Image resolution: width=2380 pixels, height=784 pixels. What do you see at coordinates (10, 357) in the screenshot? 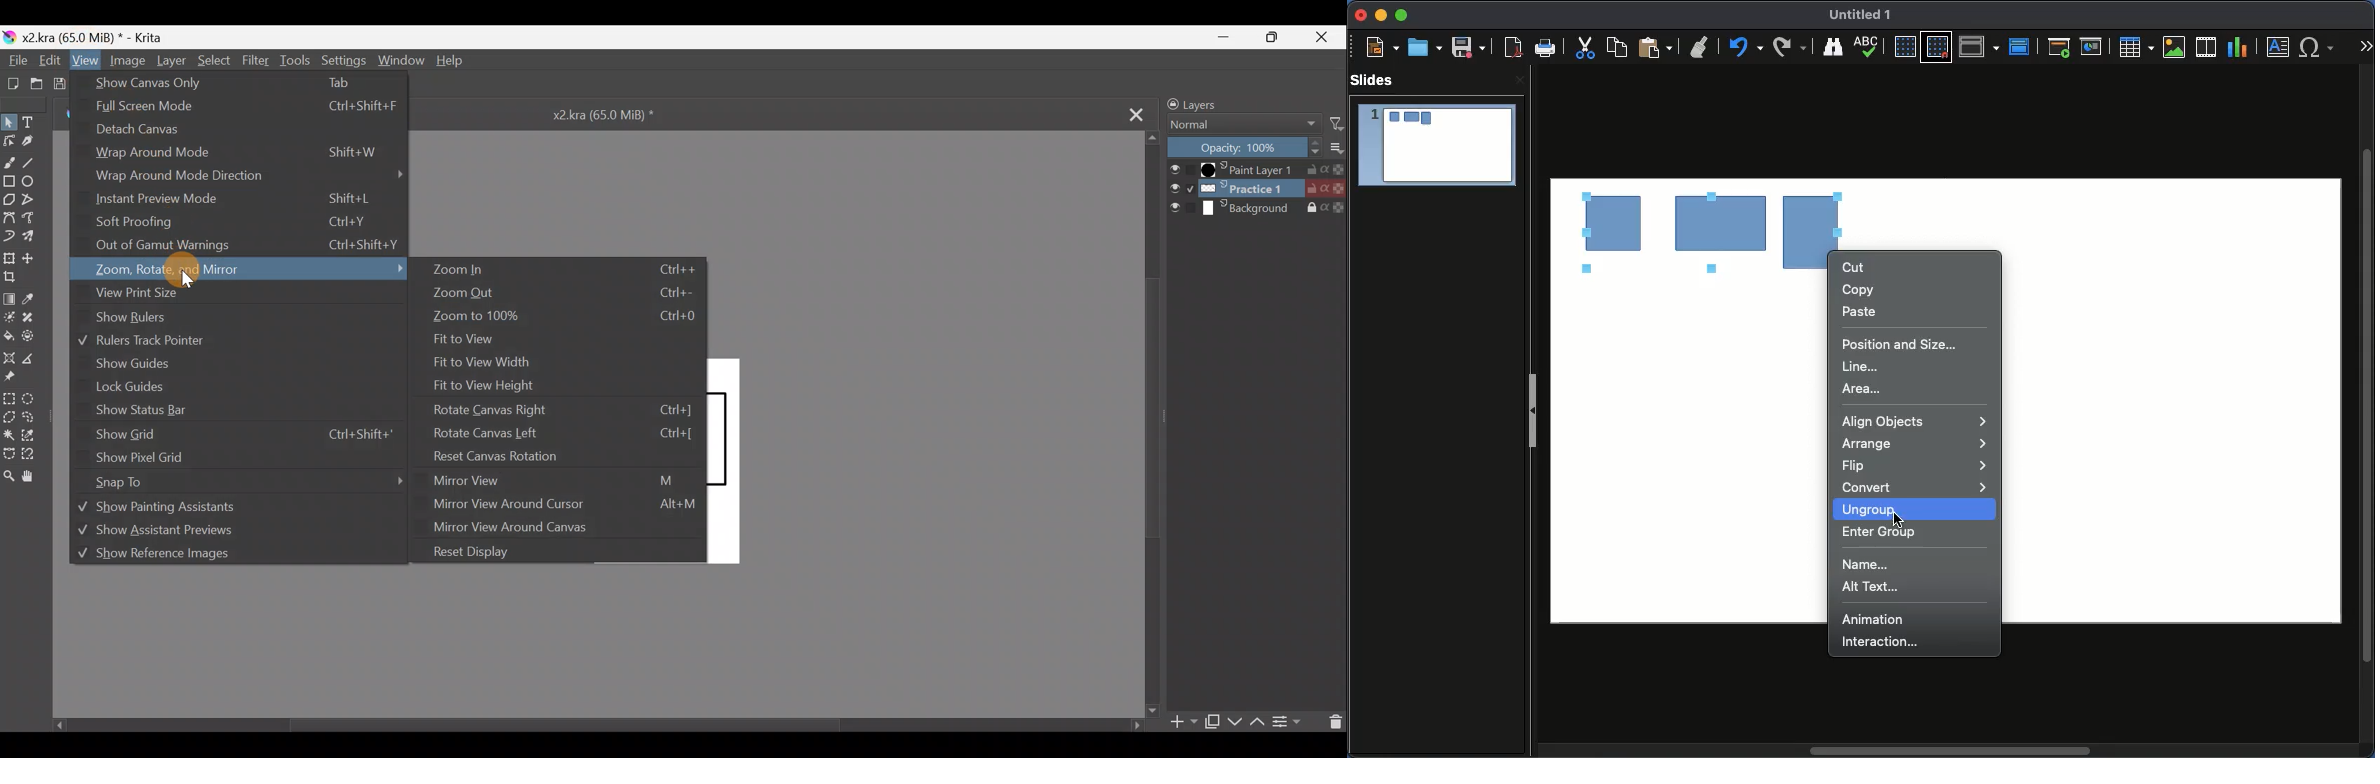
I see `Assistant tool` at bounding box center [10, 357].